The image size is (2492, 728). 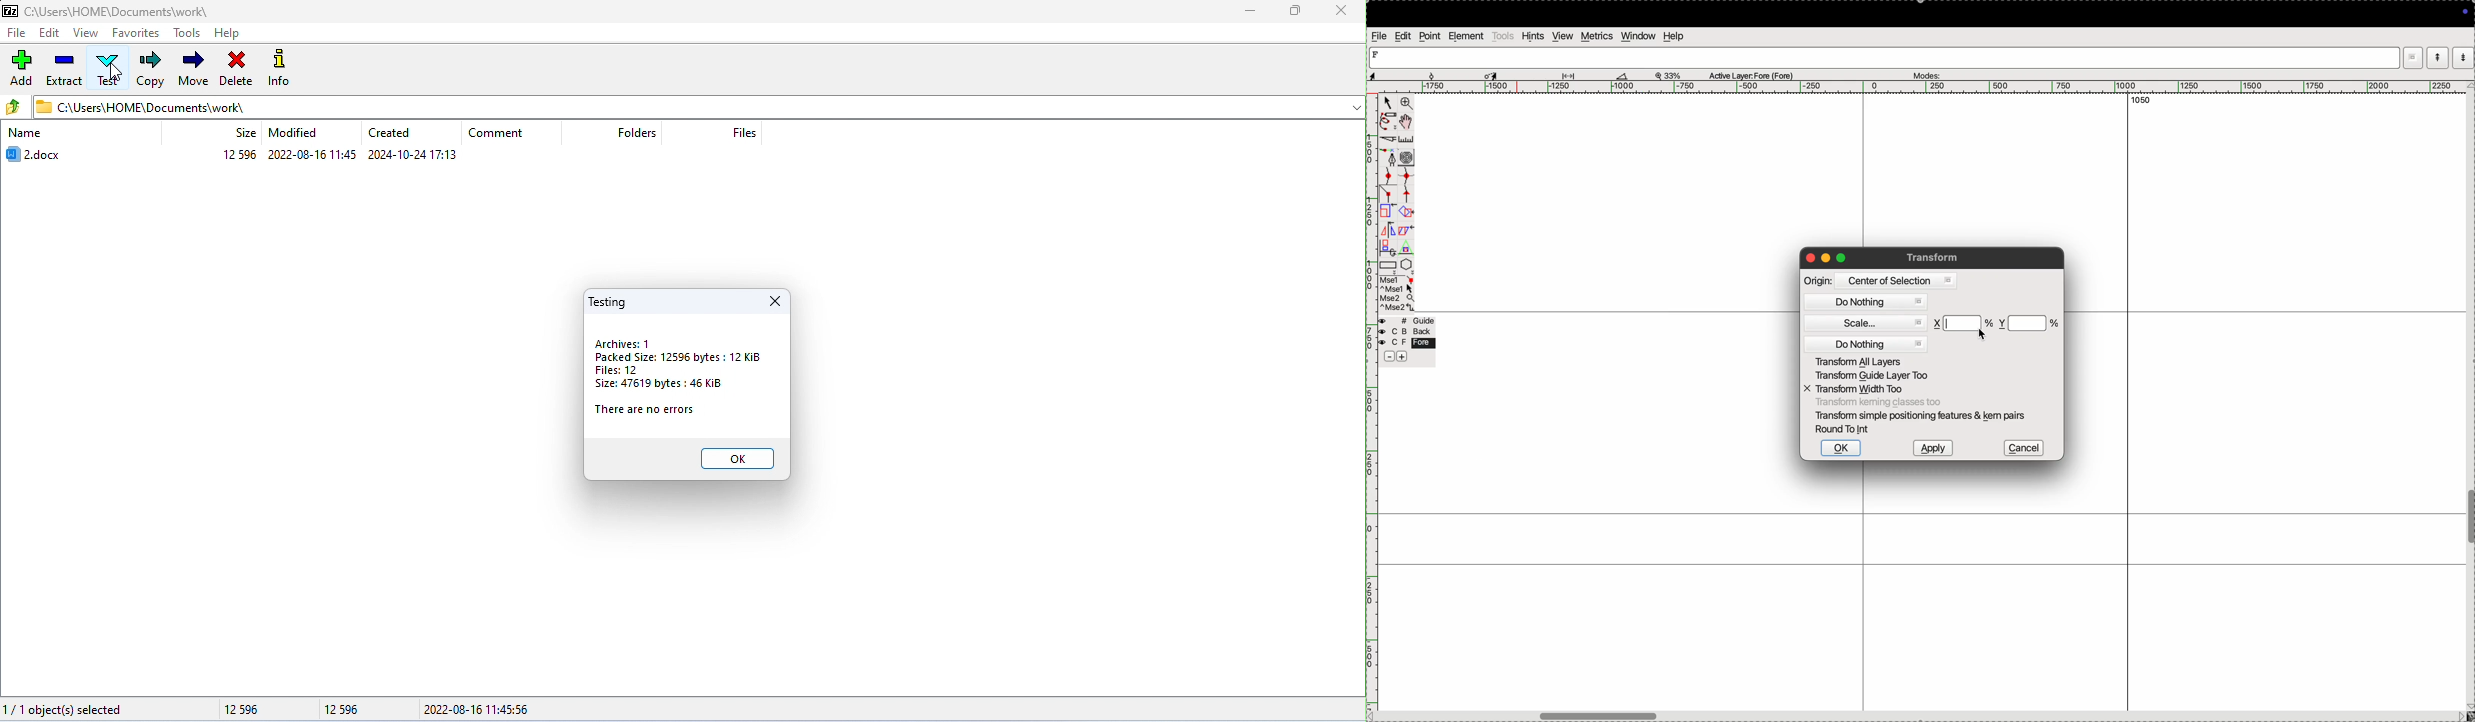 What do you see at coordinates (1252, 14) in the screenshot?
I see `minimize` at bounding box center [1252, 14].